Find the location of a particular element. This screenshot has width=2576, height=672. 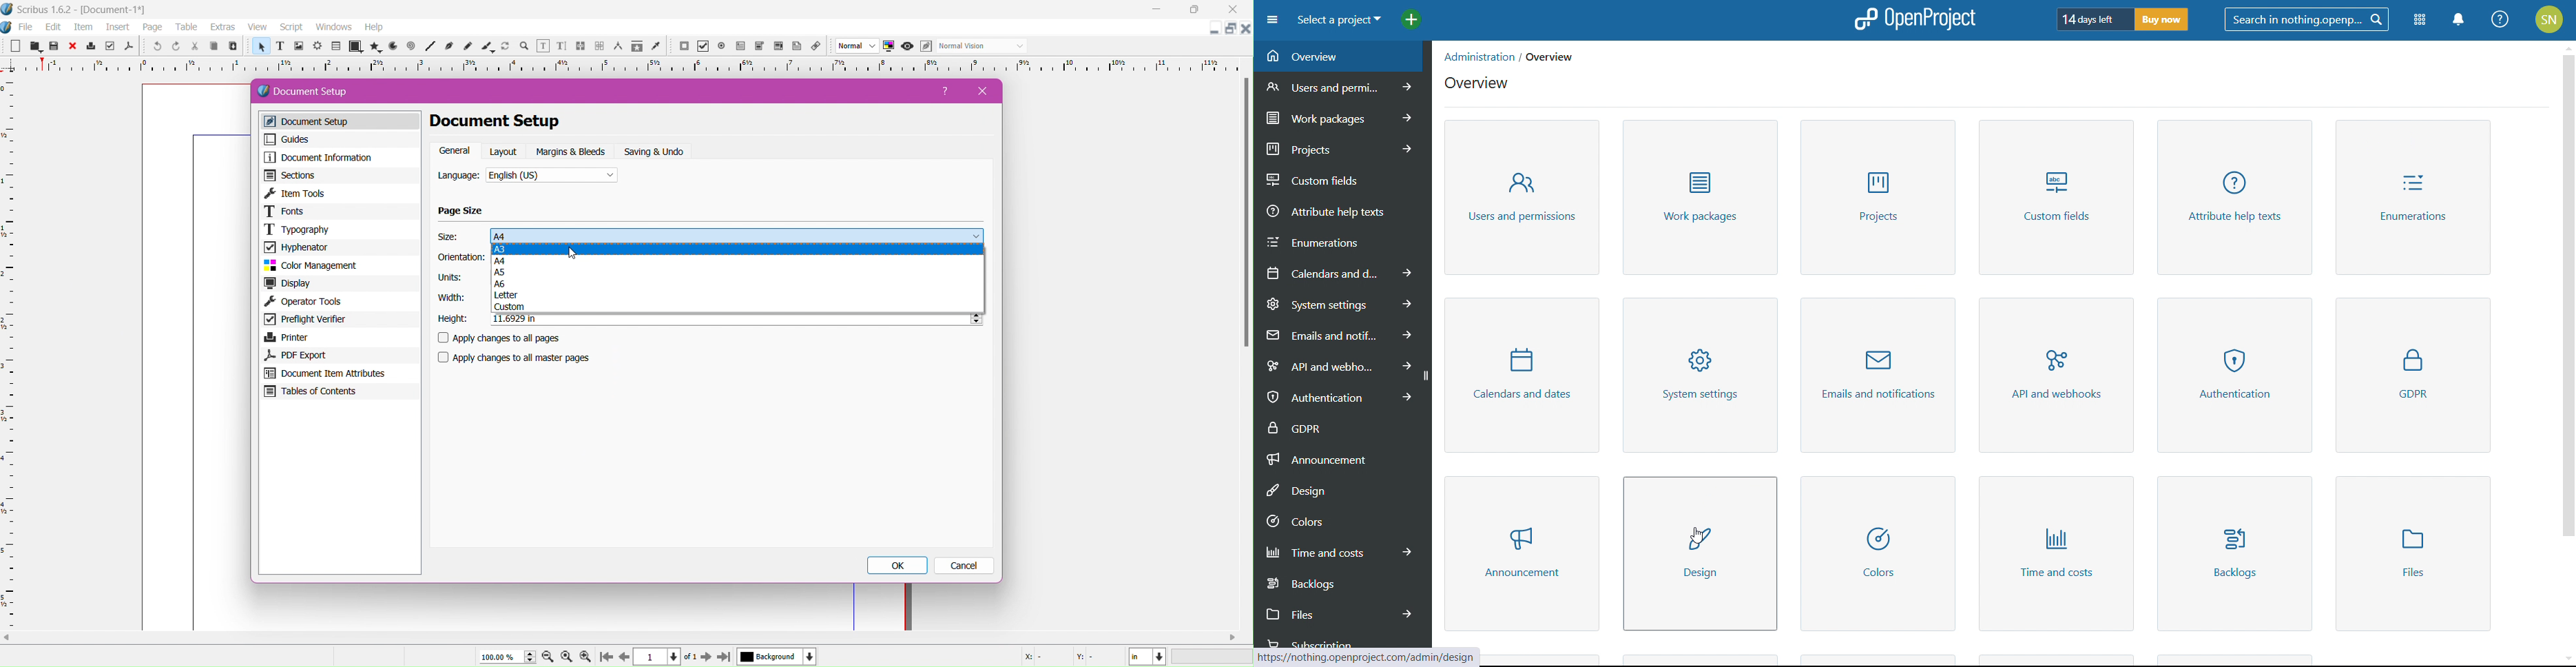

Set the required Height is located at coordinates (735, 320).